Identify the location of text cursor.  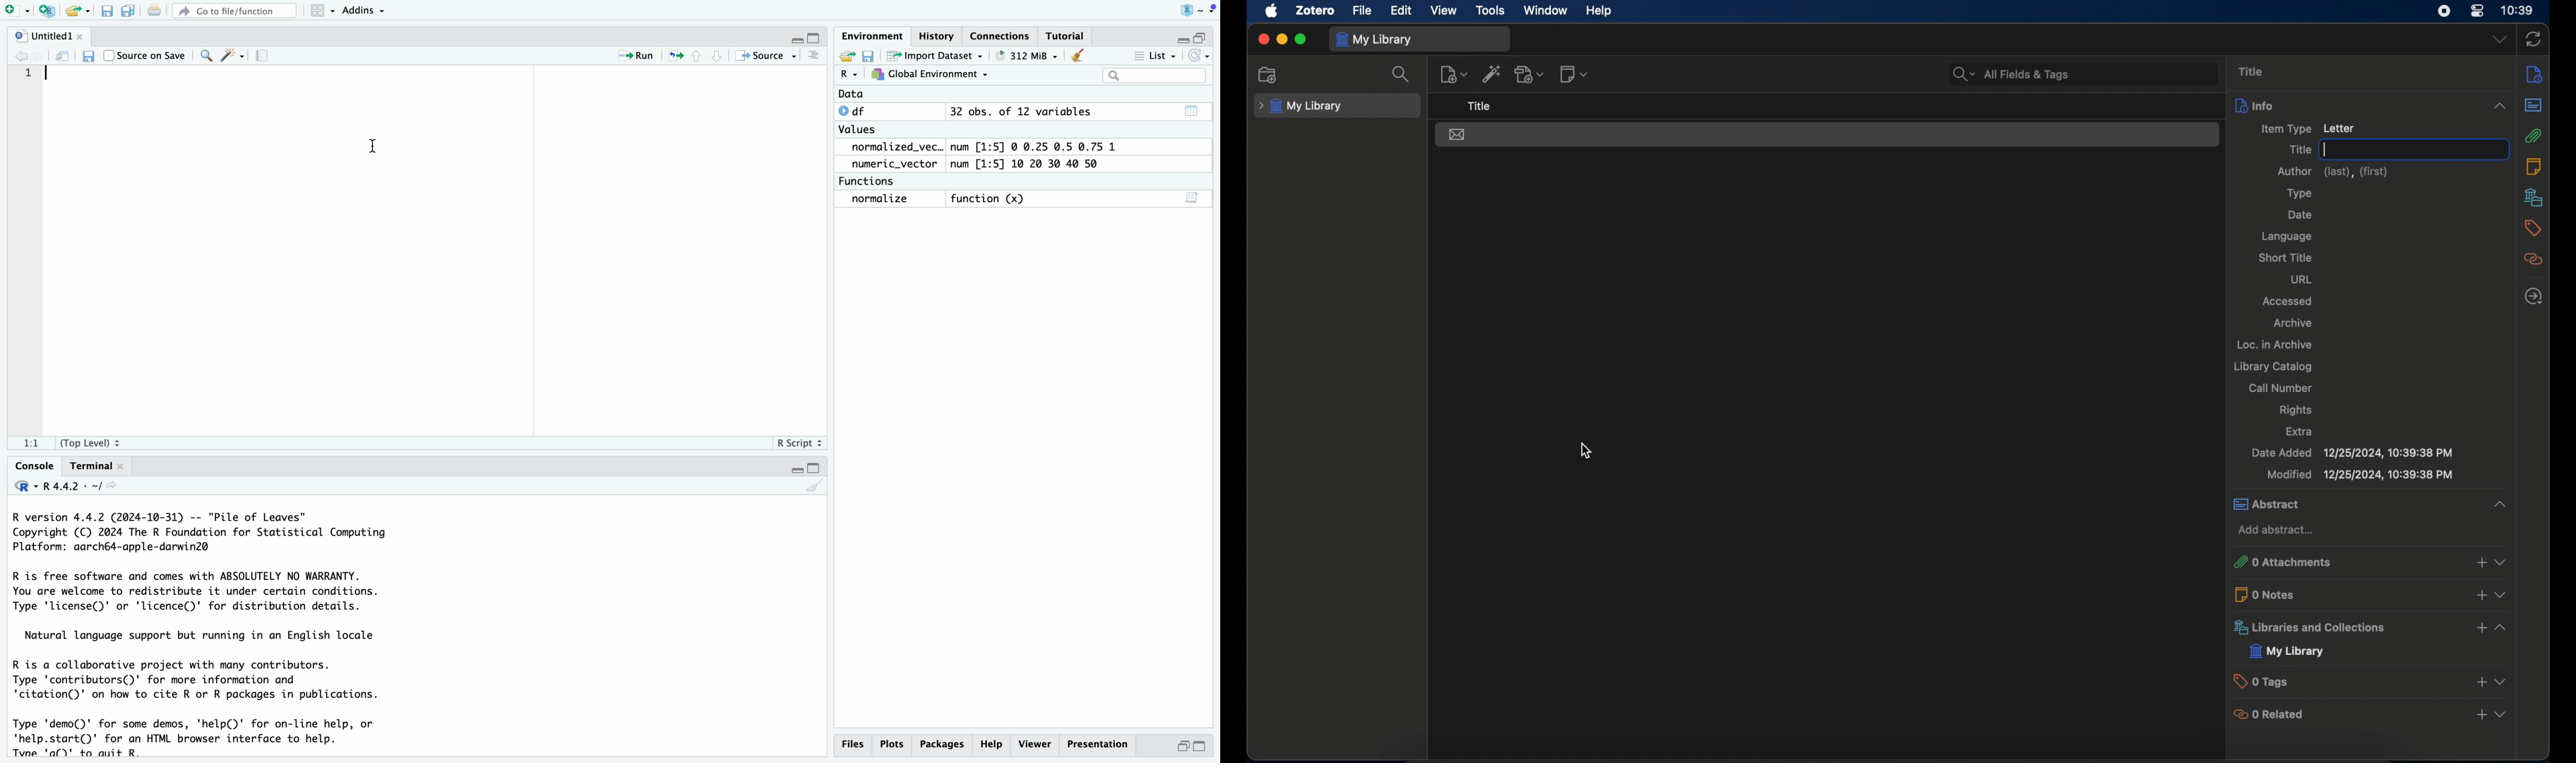
(374, 148).